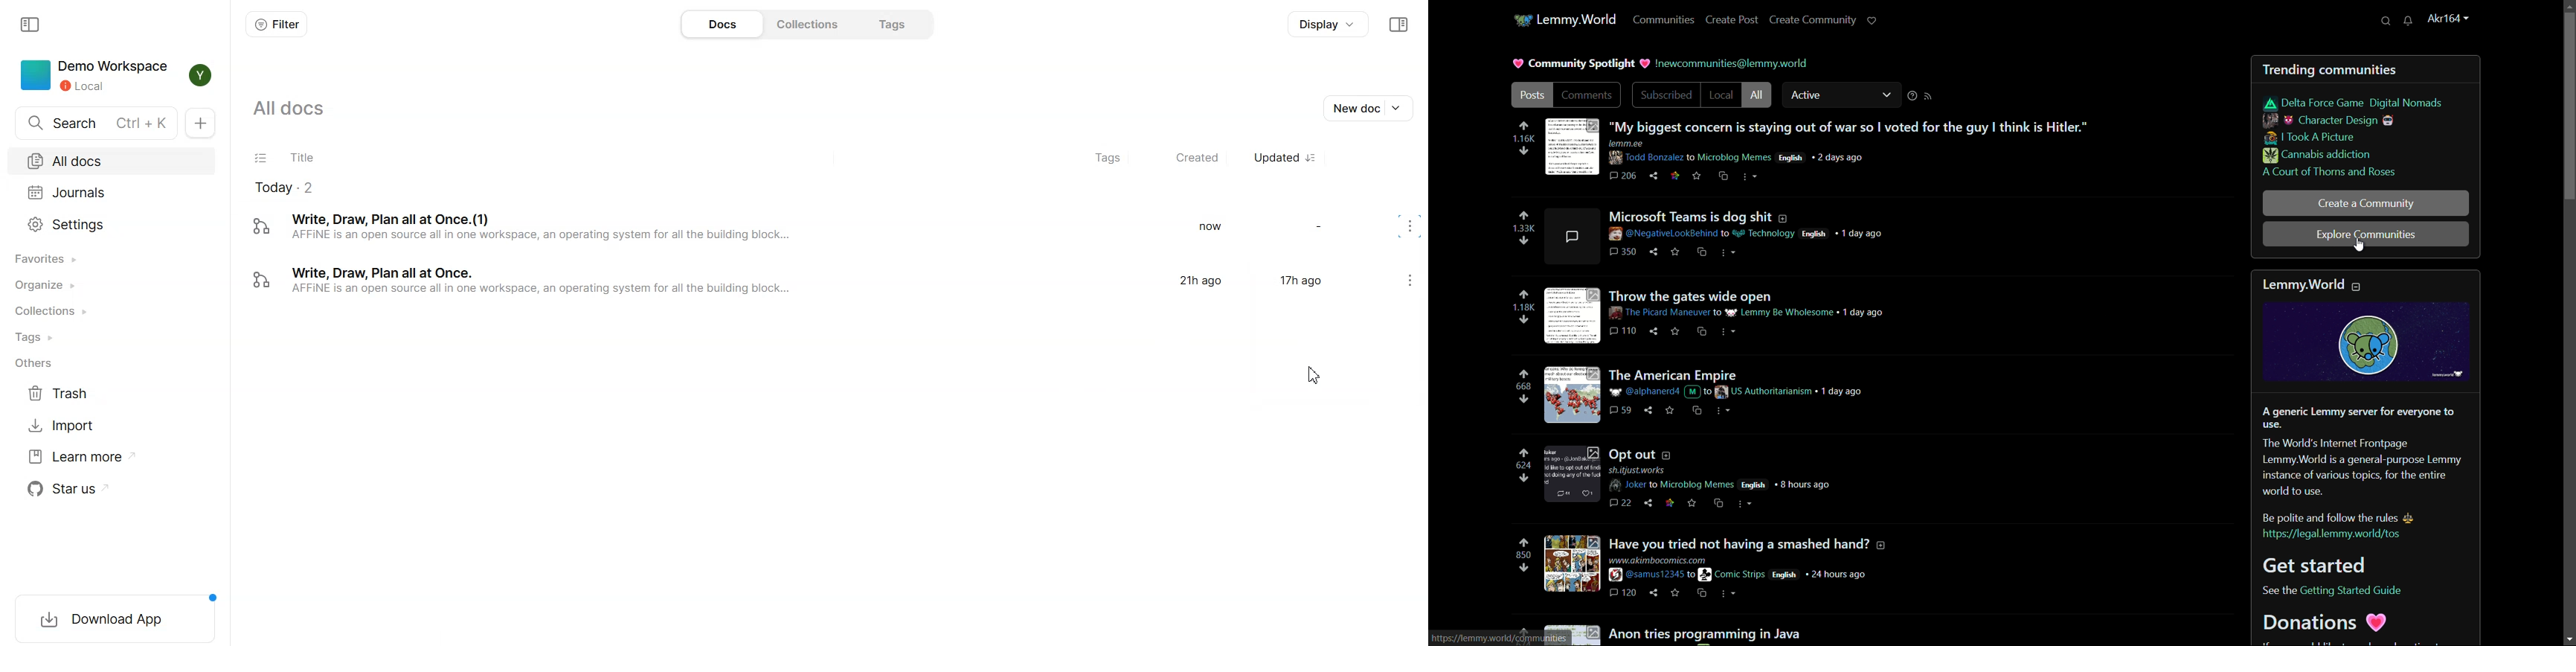 The height and width of the screenshot is (672, 2576). What do you see at coordinates (260, 158) in the screenshot?
I see `Checklist` at bounding box center [260, 158].